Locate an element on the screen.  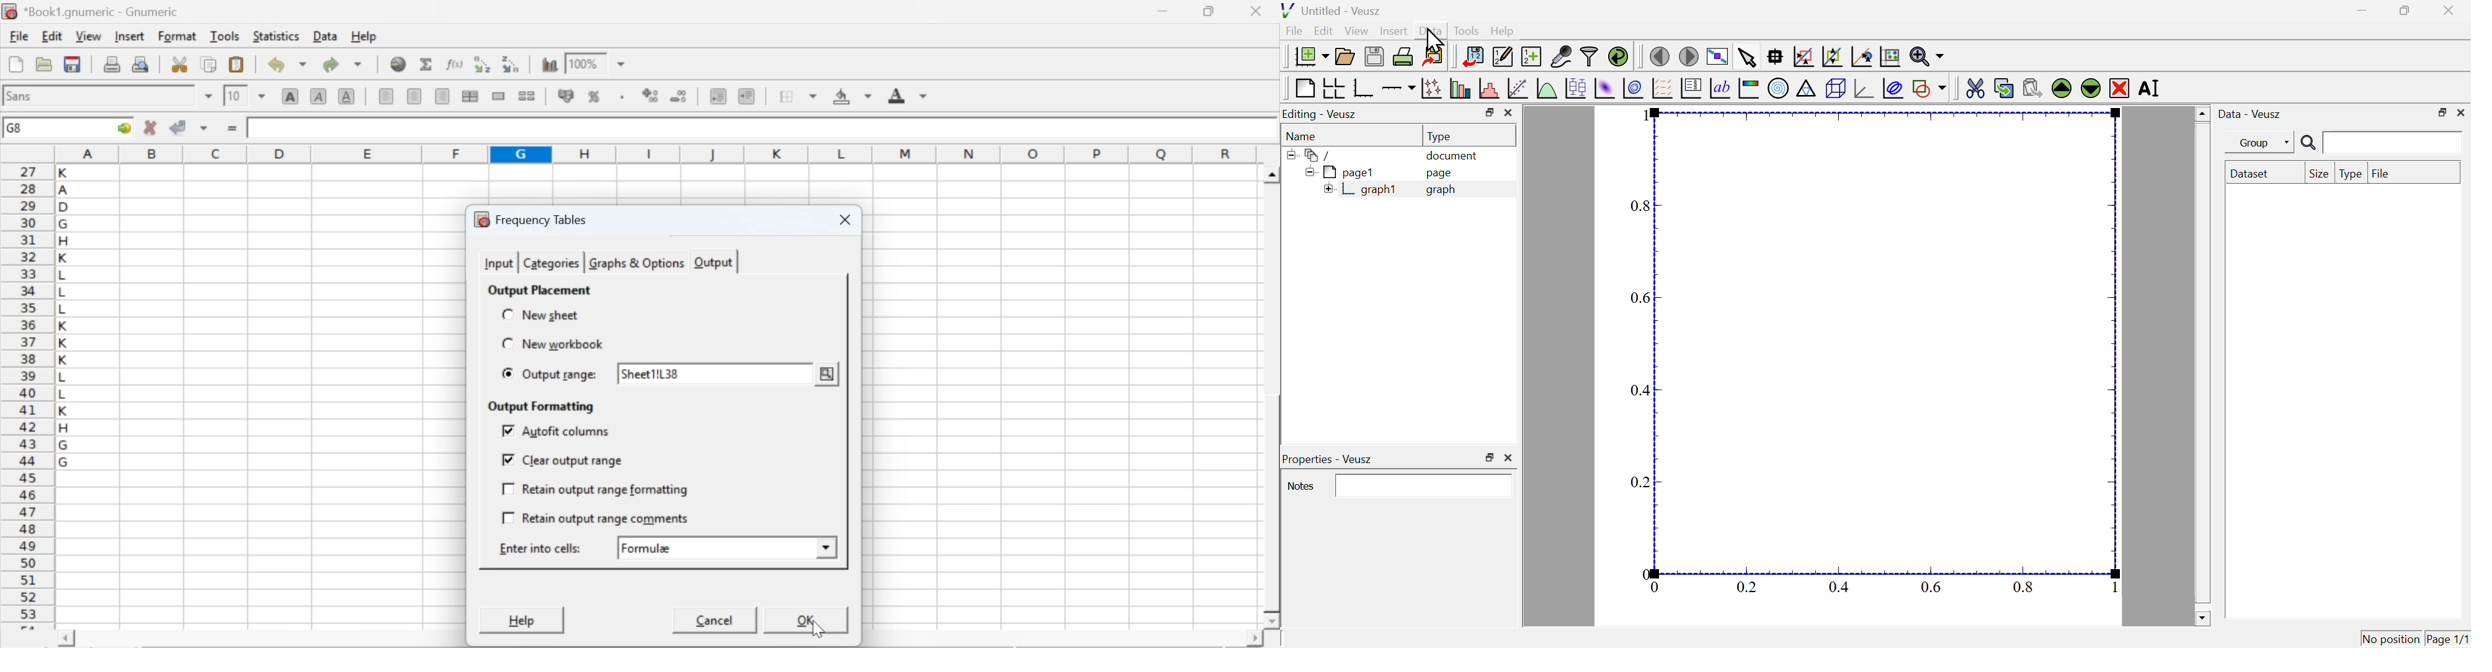
save current workbook is located at coordinates (73, 64).